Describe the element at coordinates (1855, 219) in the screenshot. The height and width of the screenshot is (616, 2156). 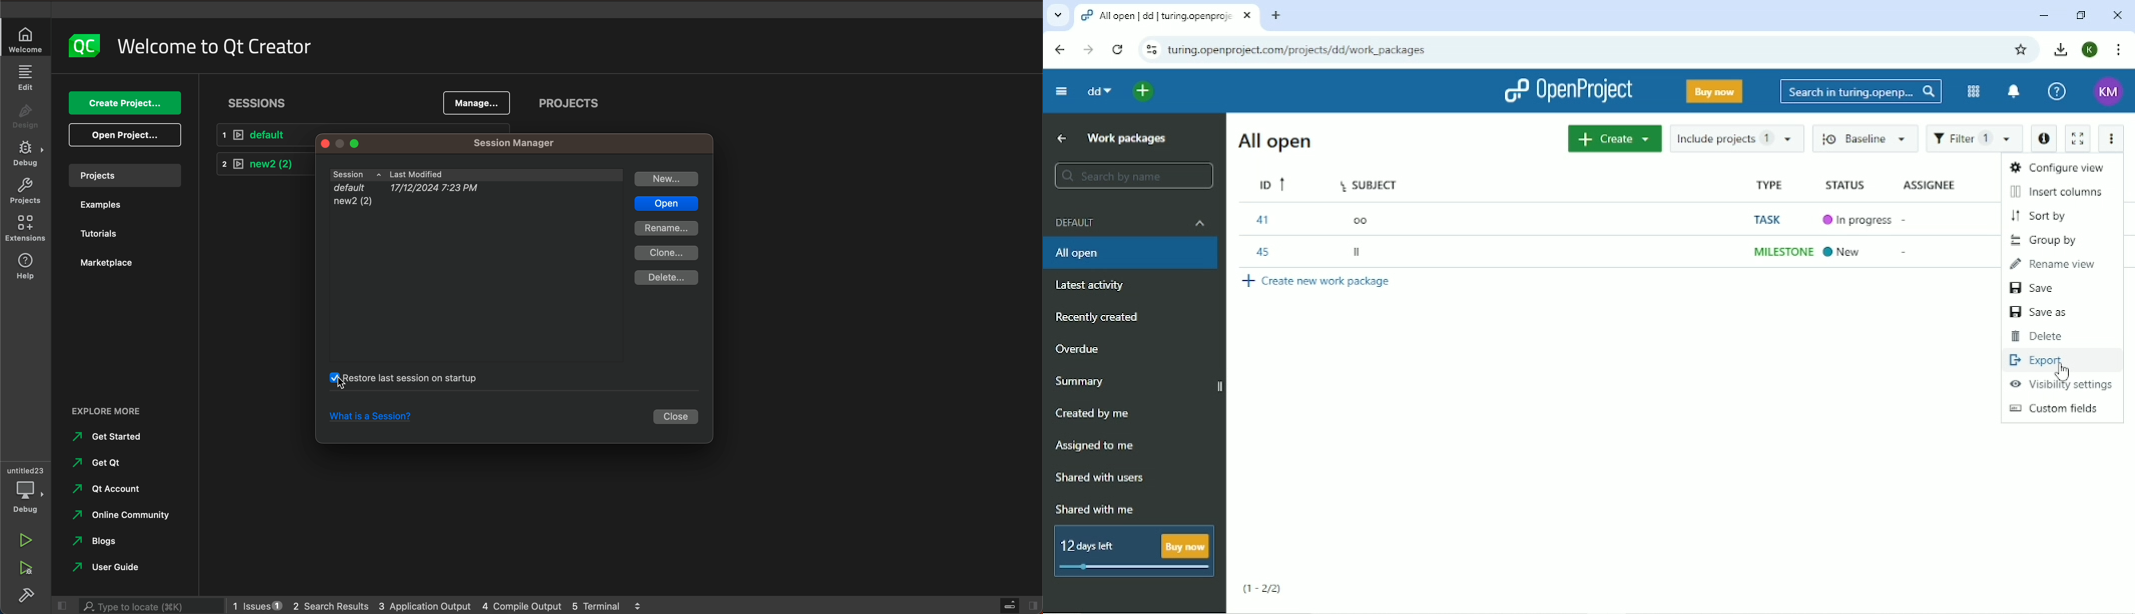
I see `In progress` at that location.